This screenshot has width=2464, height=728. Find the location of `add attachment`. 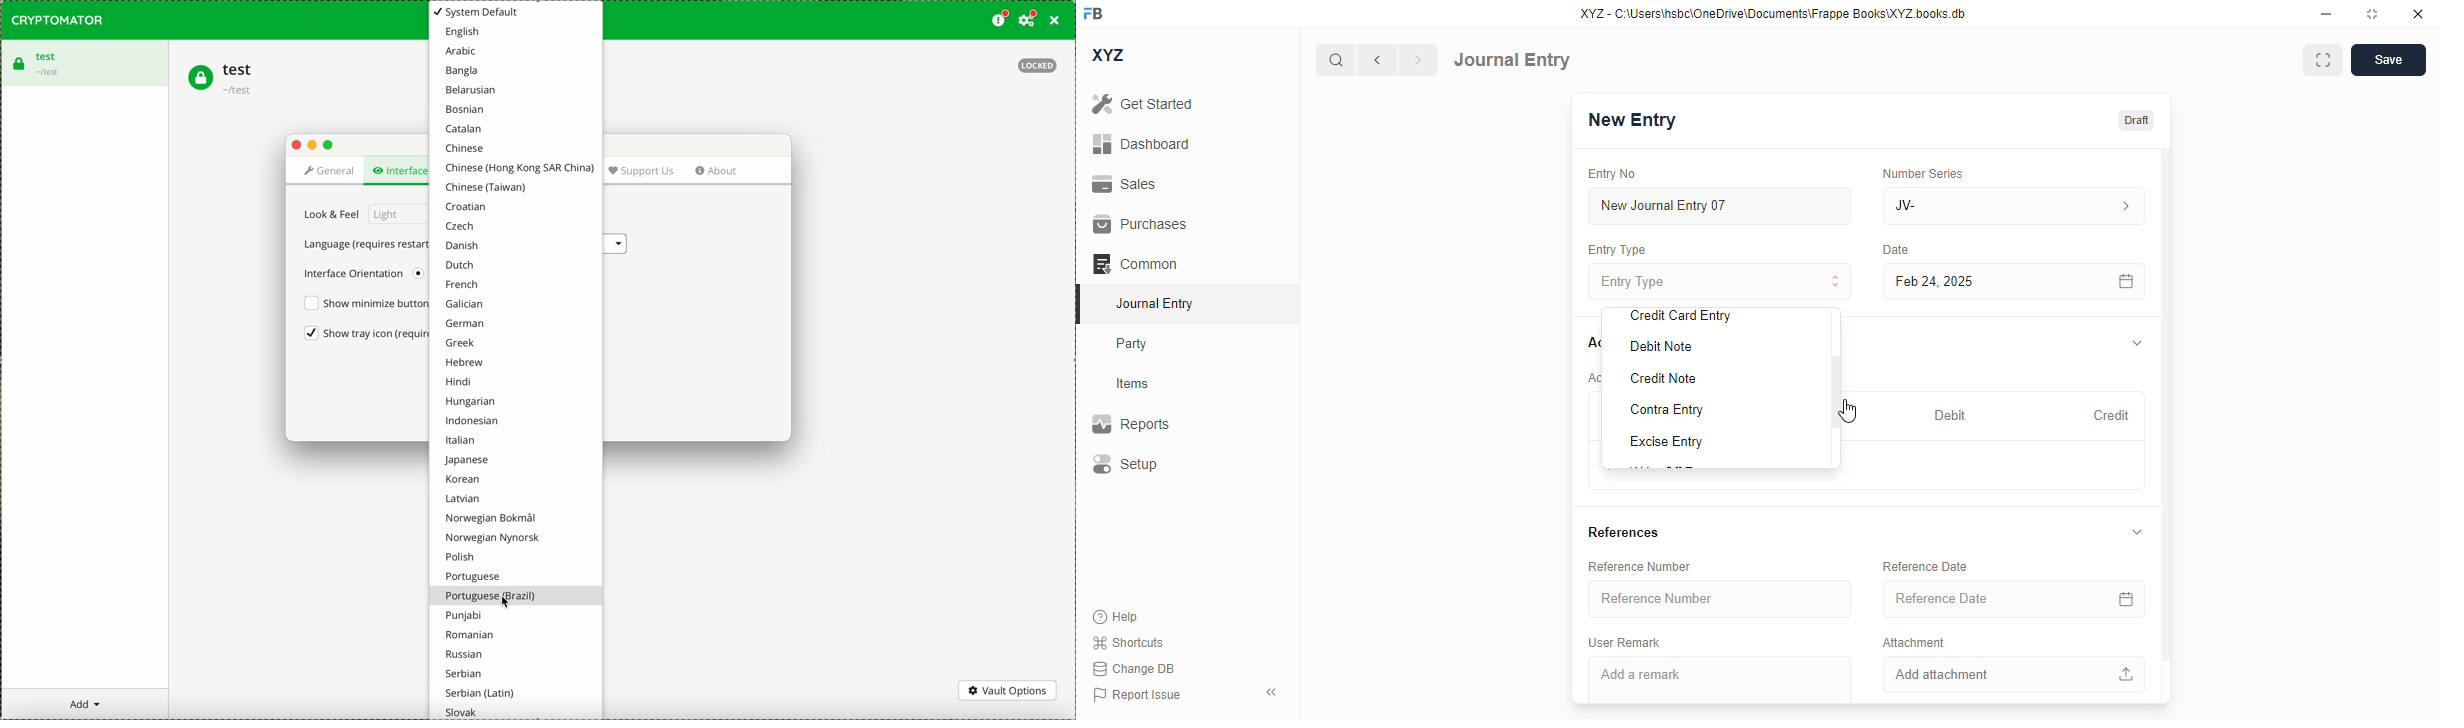

add attachment is located at coordinates (2013, 675).